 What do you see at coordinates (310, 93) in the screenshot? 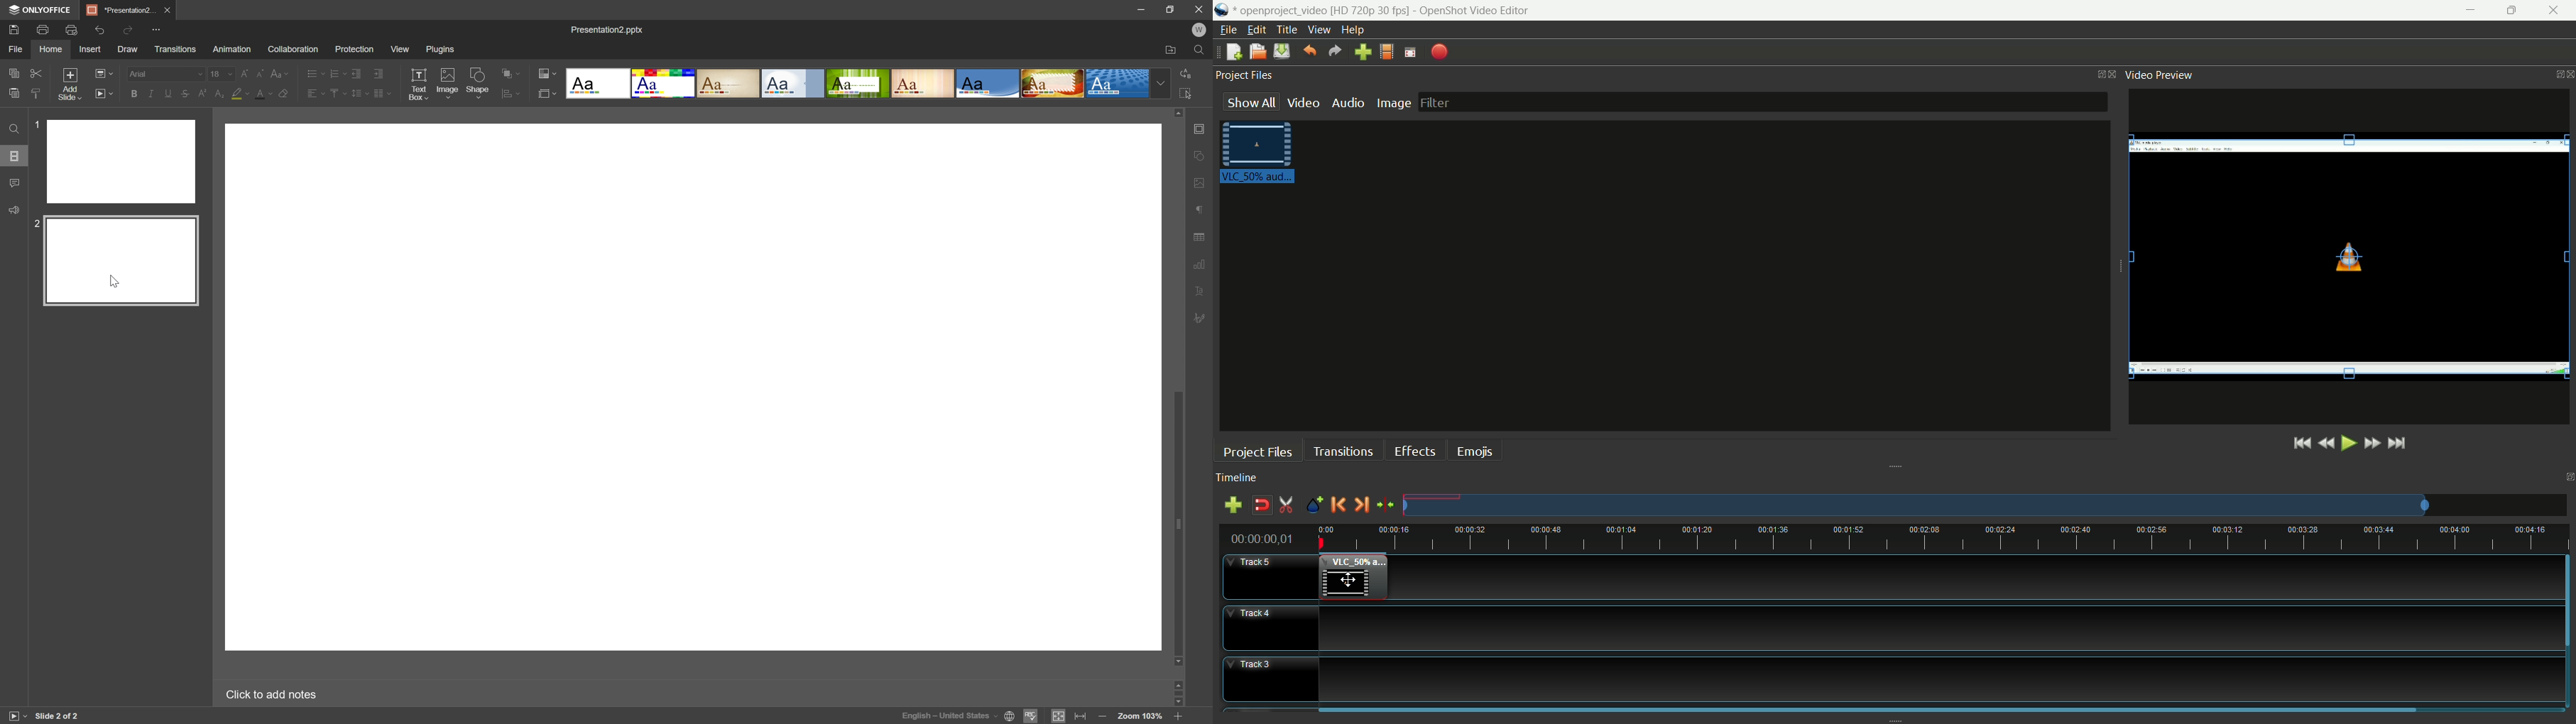
I see `Horizontal align` at bounding box center [310, 93].